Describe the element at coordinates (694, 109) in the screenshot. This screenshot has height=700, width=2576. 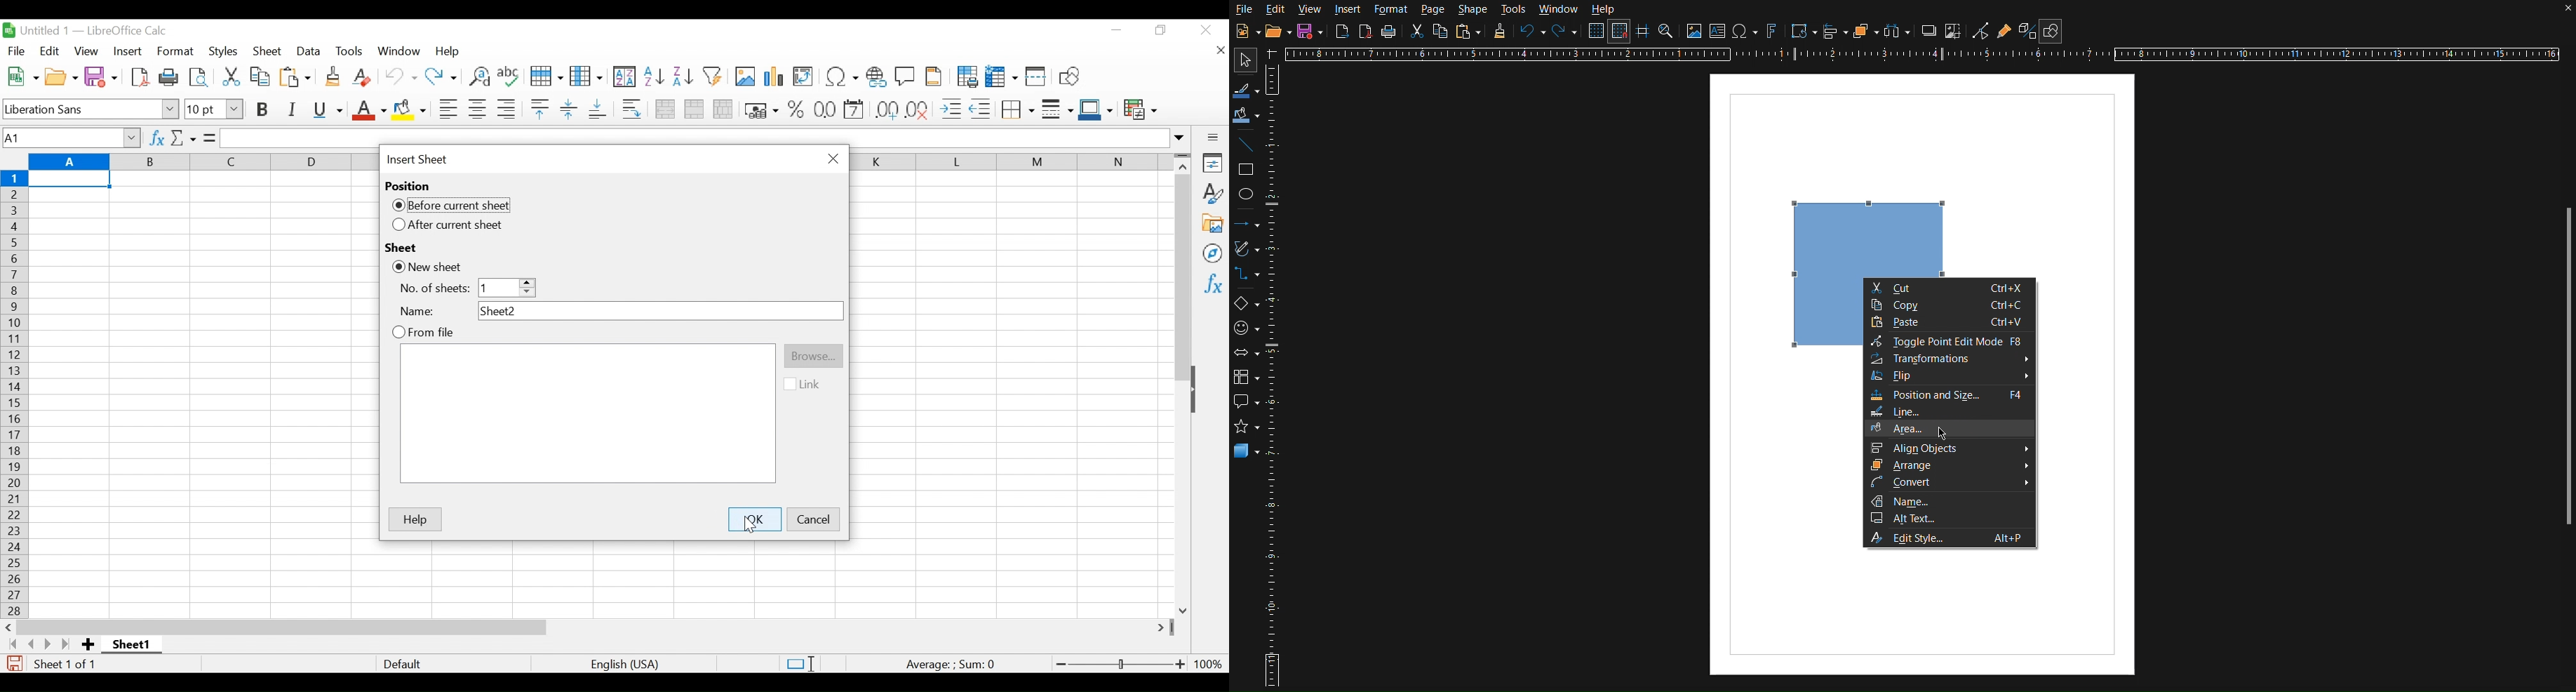
I see `Merge cells` at that location.